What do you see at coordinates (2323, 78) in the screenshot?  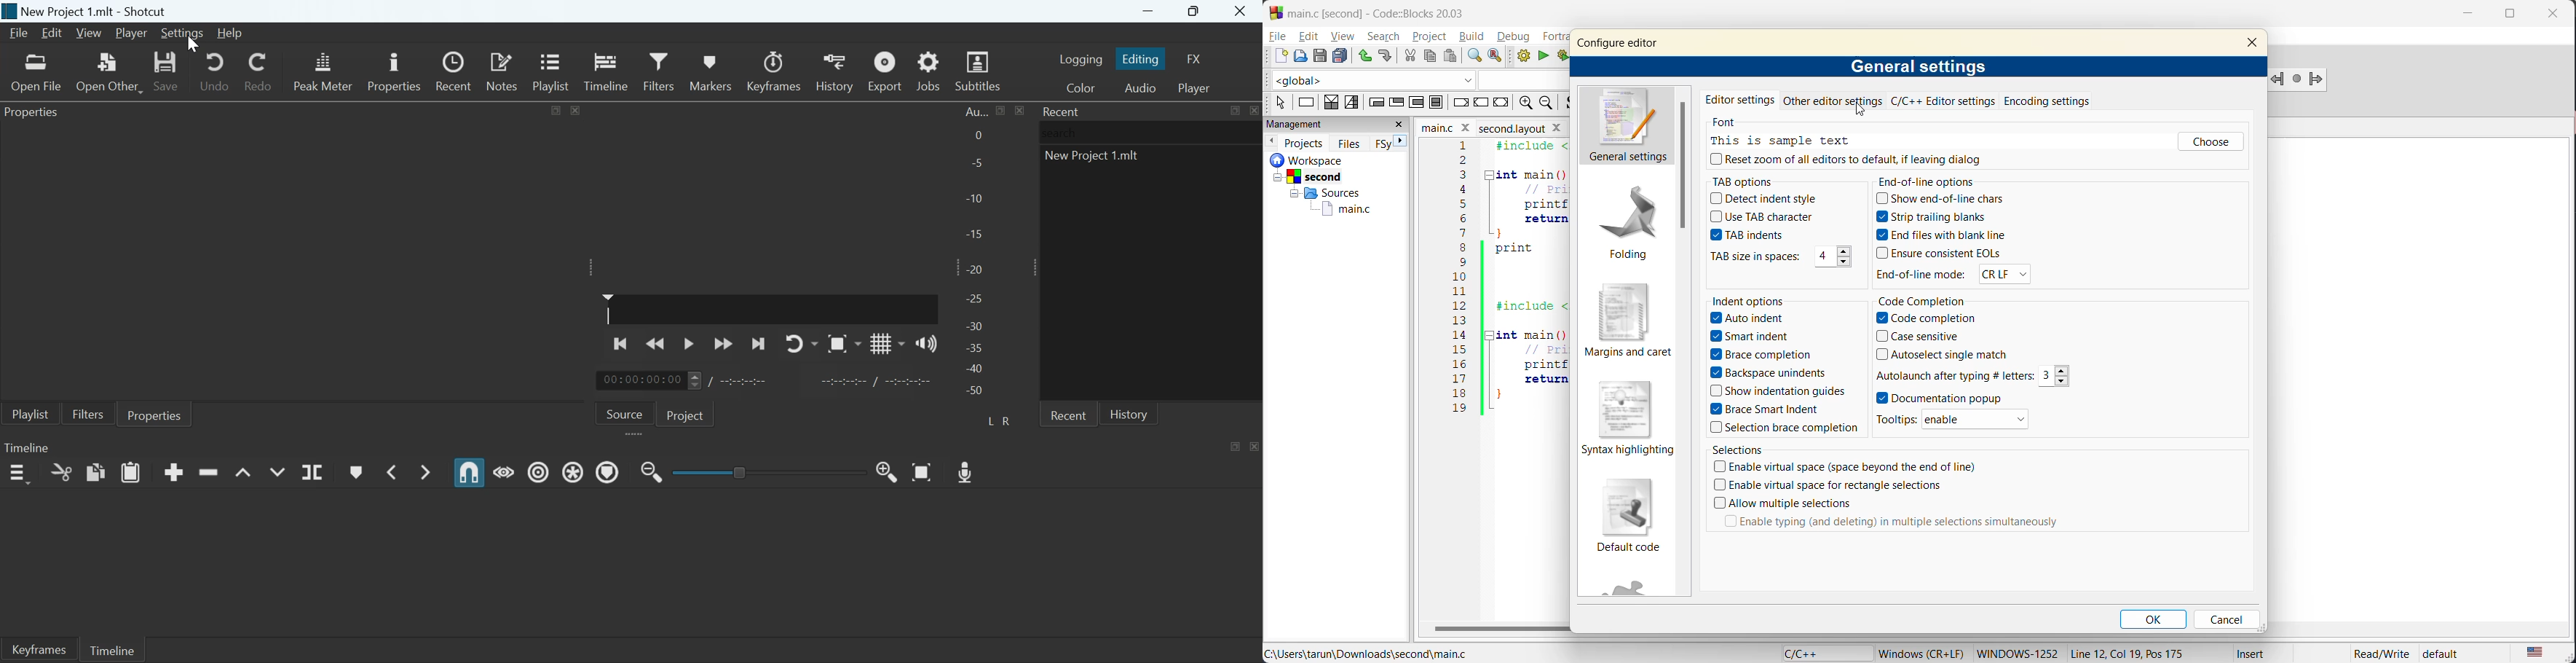 I see `jump forward` at bounding box center [2323, 78].